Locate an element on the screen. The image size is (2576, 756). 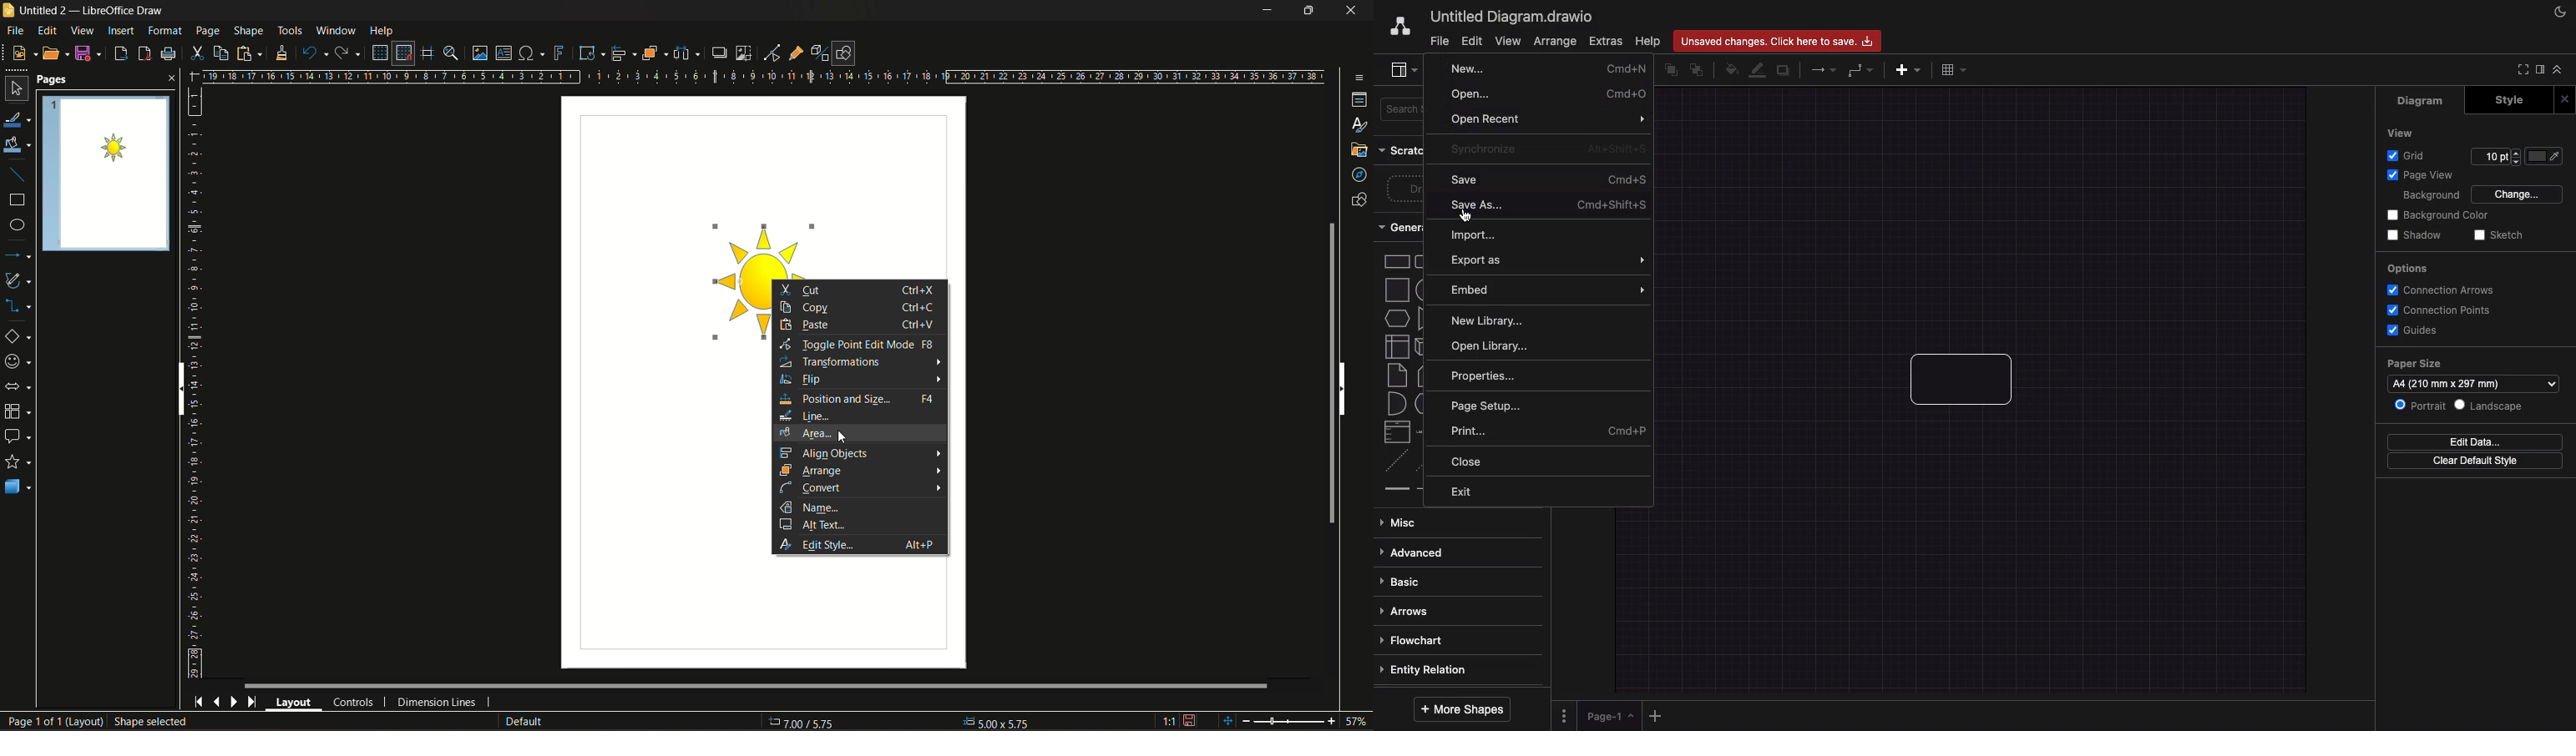
Help is located at coordinates (1649, 42).